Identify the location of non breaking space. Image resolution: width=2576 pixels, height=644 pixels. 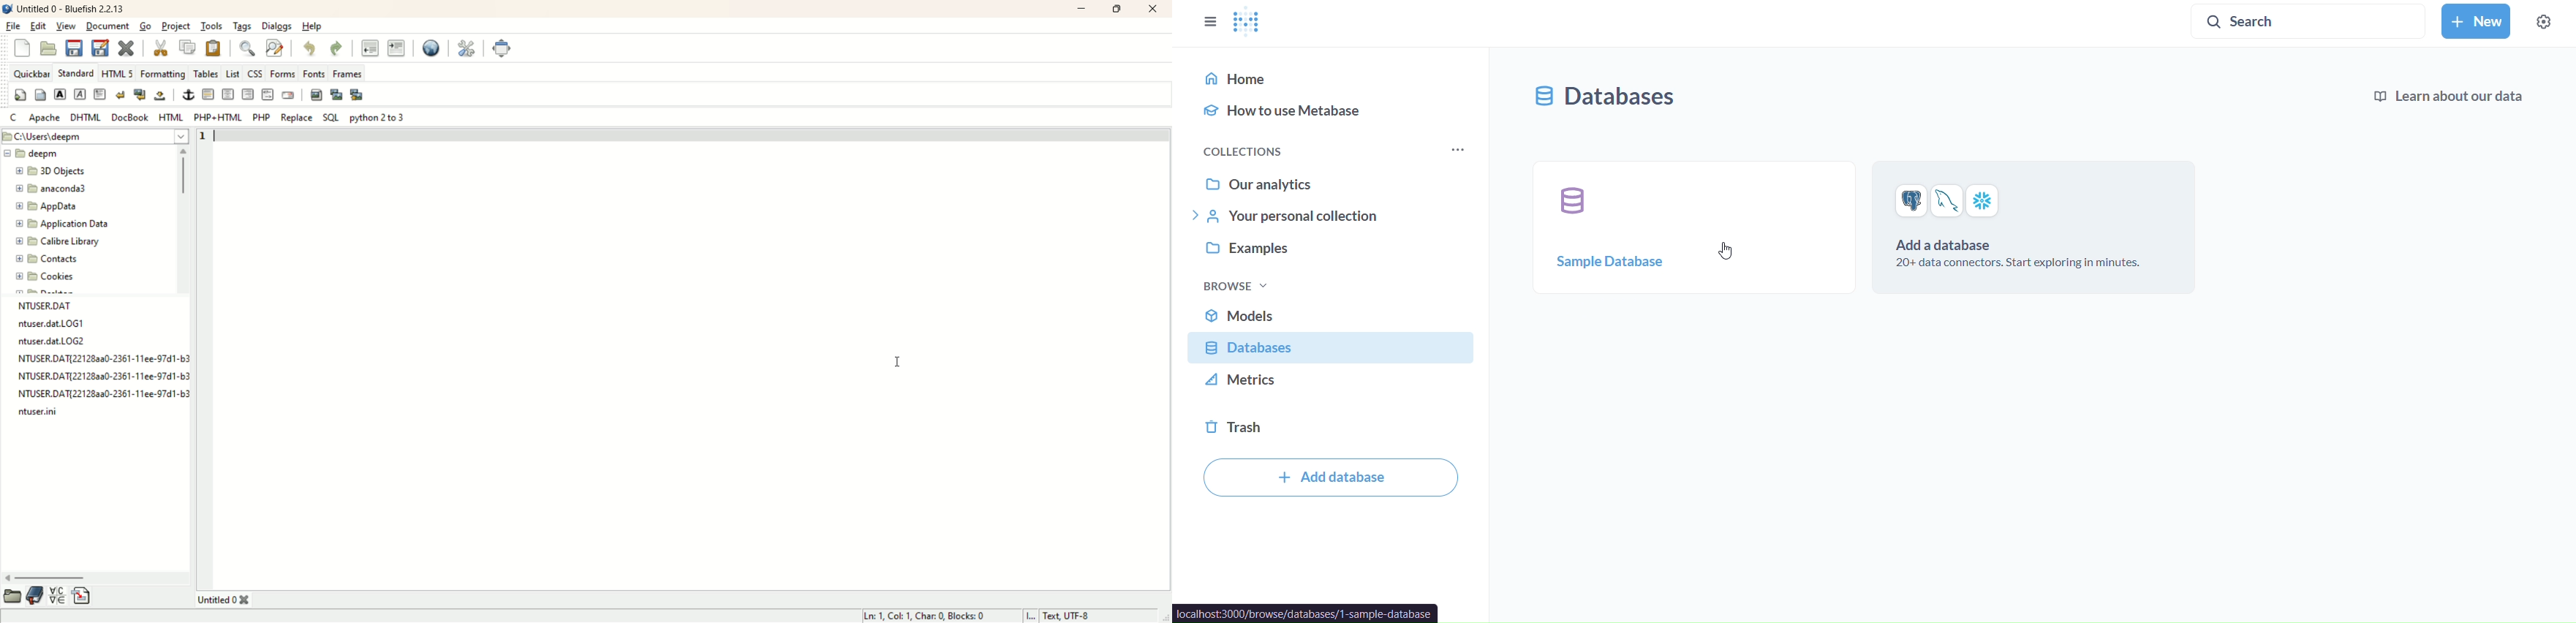
(161, 96).